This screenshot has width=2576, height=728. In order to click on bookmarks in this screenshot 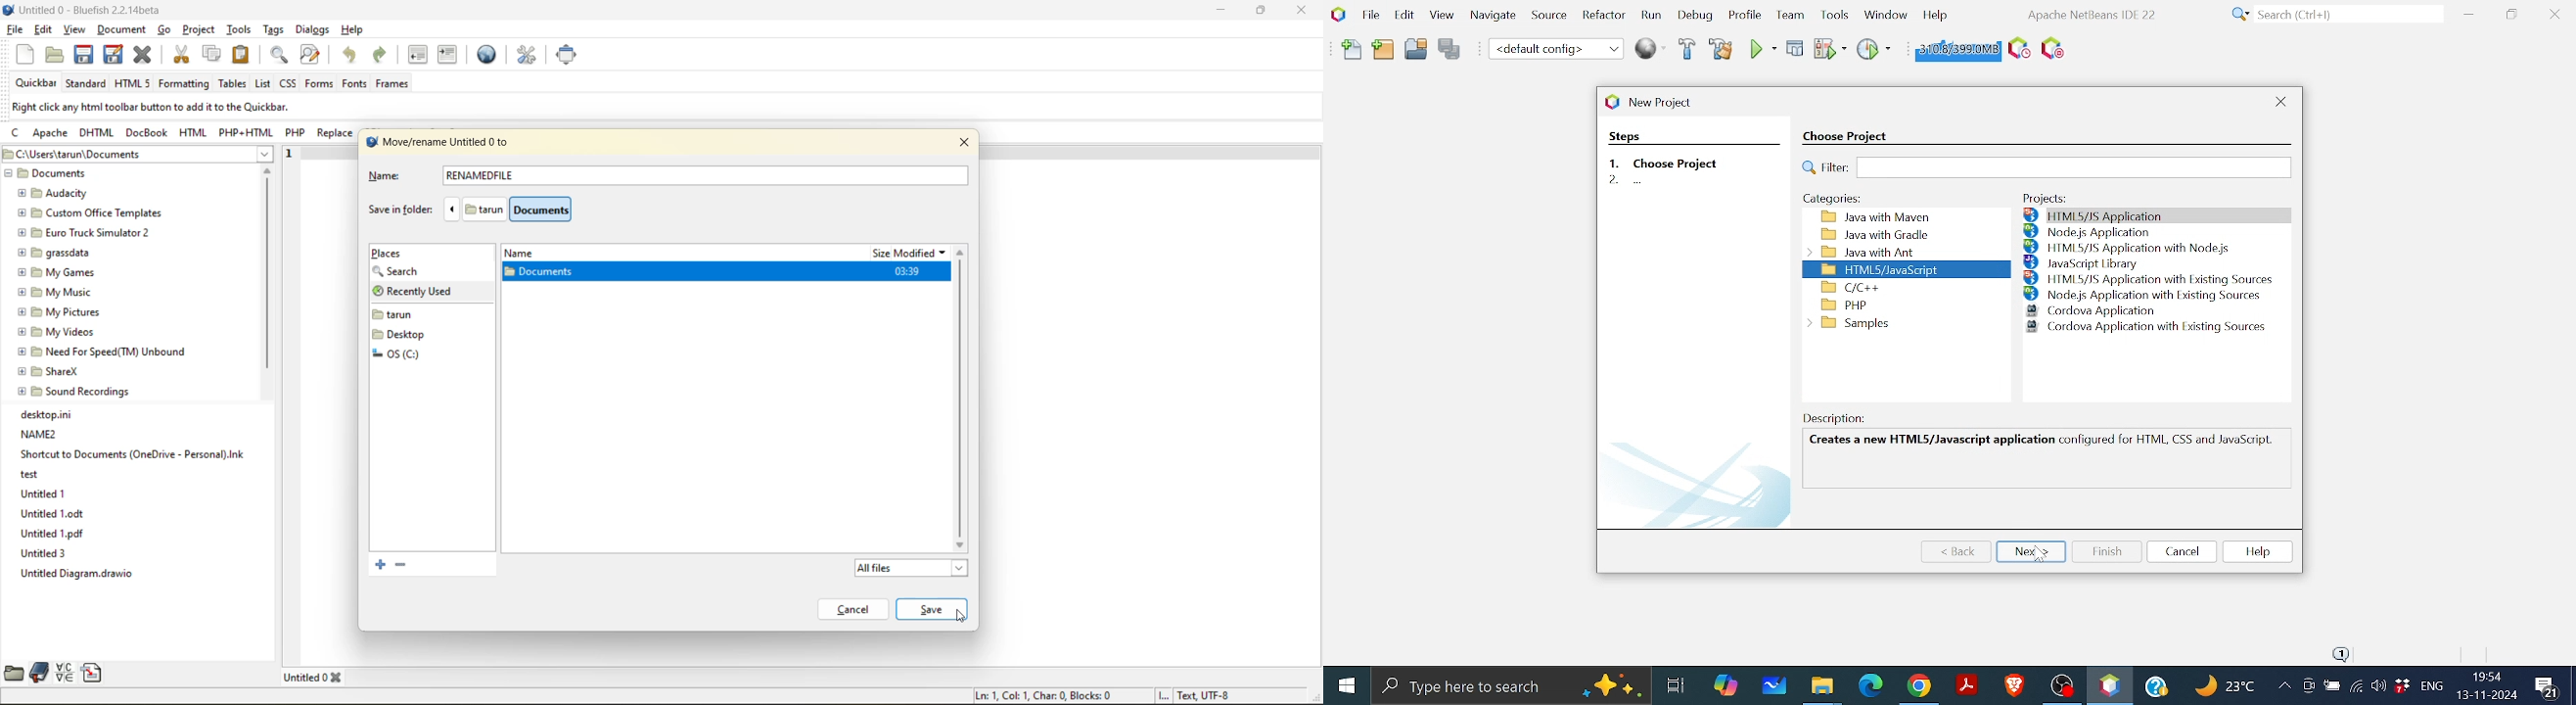, I will do `click(38, 673)`.